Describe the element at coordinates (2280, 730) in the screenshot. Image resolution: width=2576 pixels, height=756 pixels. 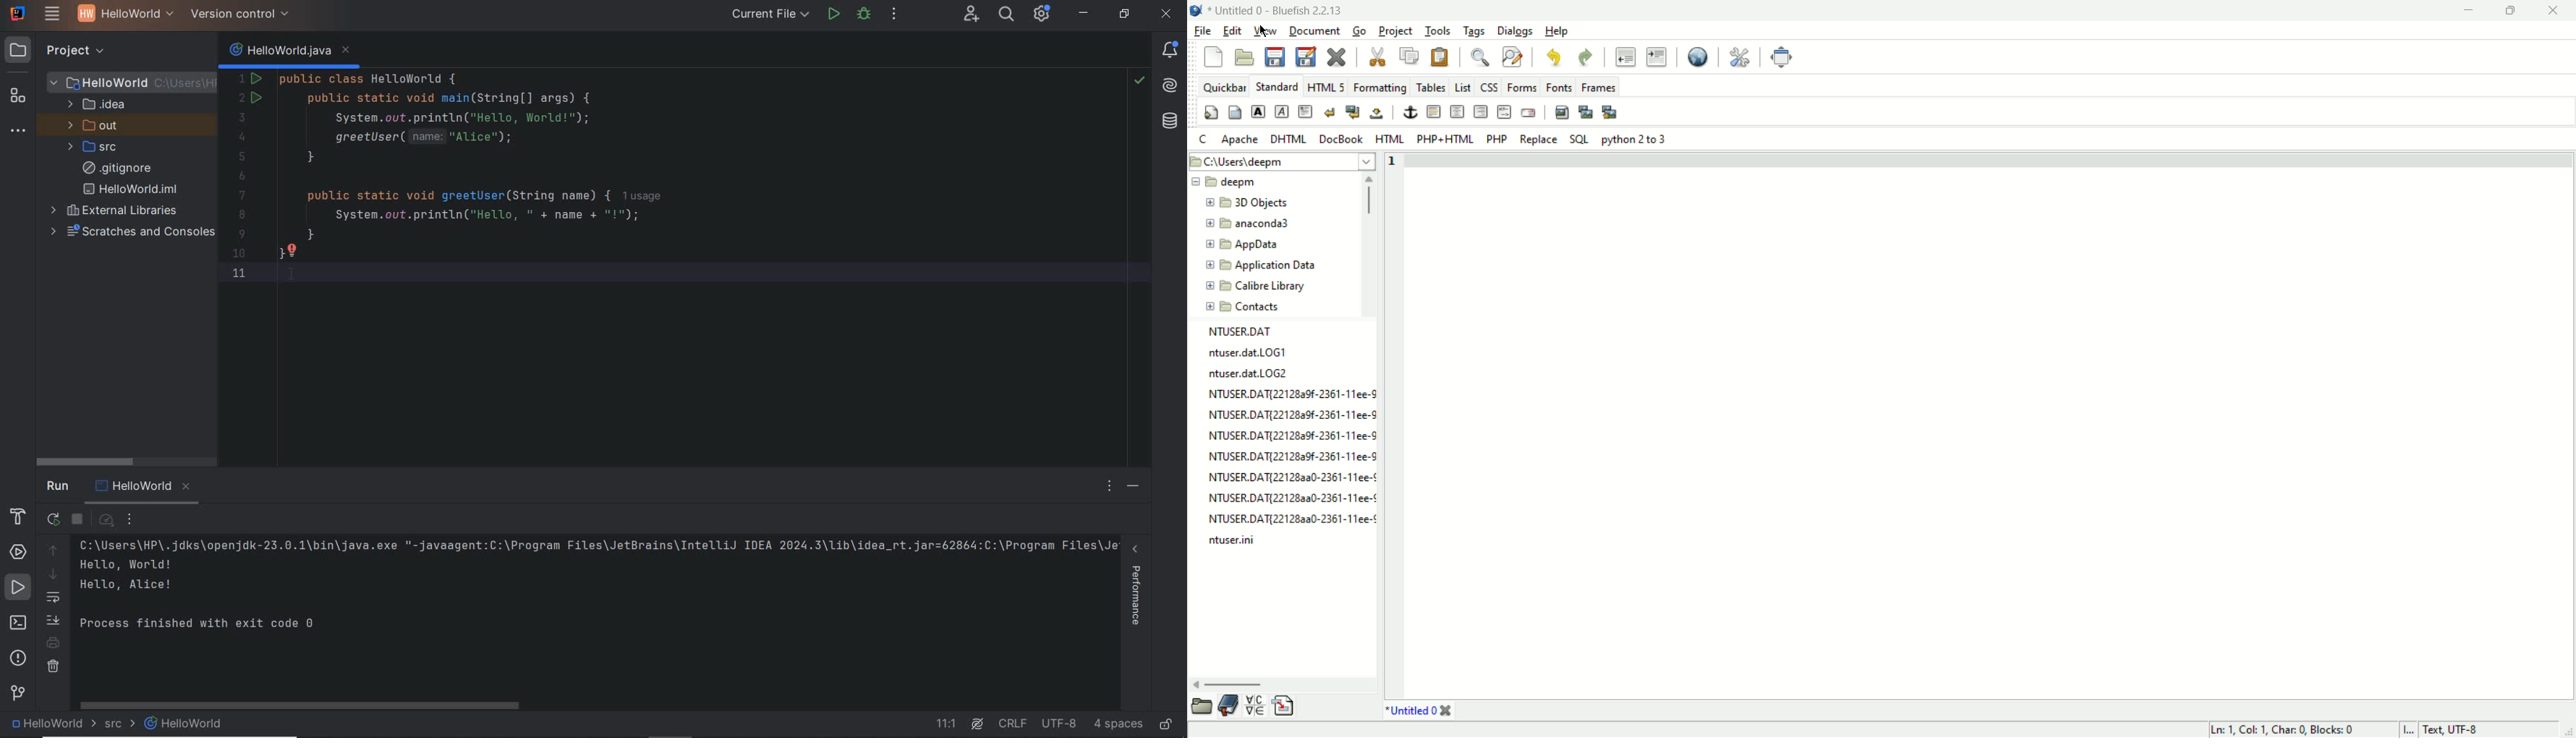
I see `ln, col, char, blocks` at that location.